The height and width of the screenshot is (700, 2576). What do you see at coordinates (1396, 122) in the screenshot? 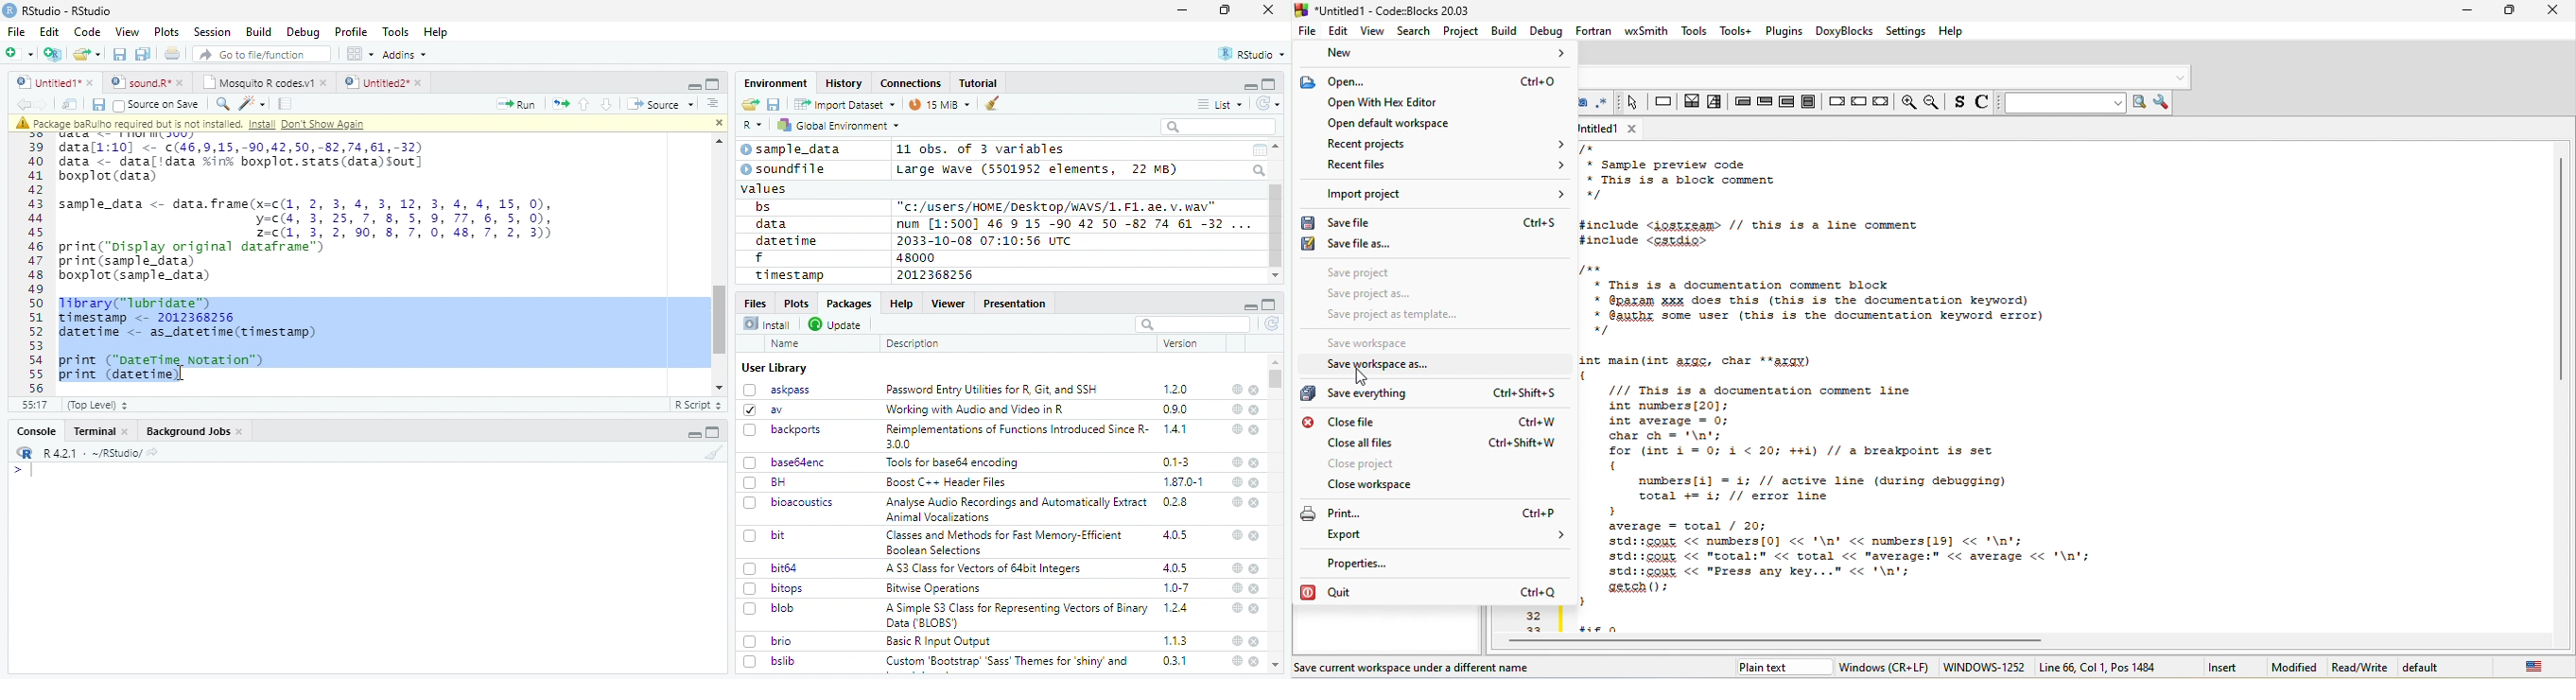
I see `open default workspace` at bounding box center [1396, 122].